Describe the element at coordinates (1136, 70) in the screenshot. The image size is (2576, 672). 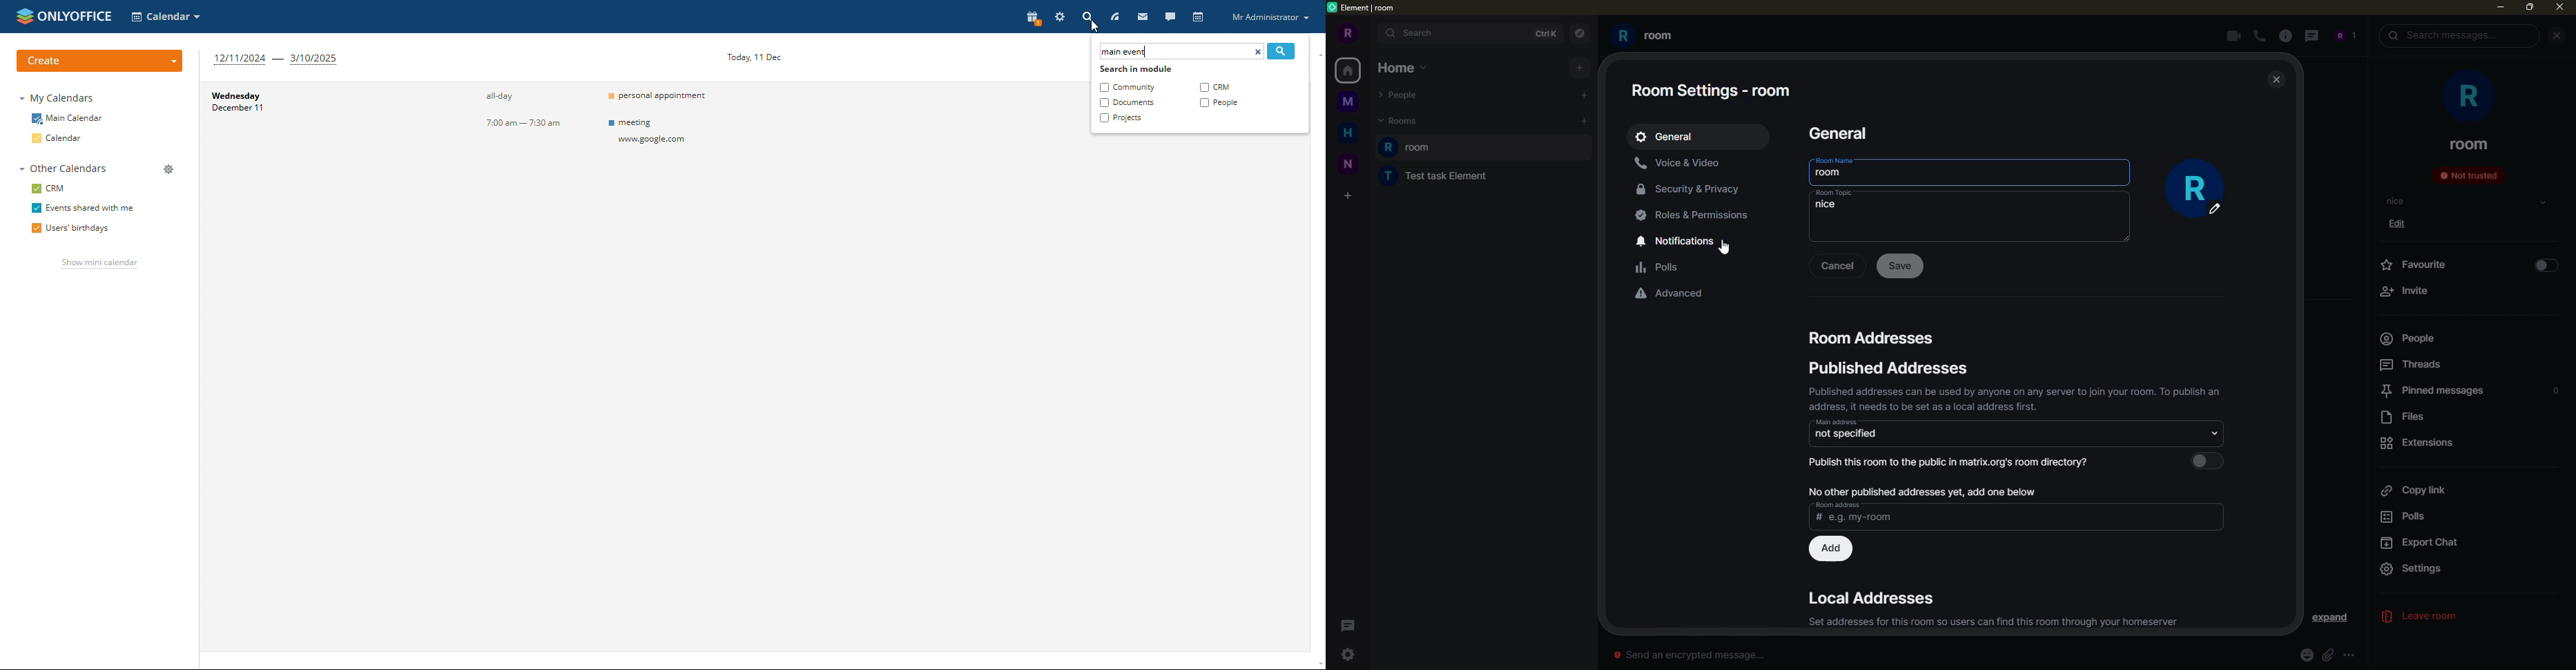
I see `search in module` at that location.